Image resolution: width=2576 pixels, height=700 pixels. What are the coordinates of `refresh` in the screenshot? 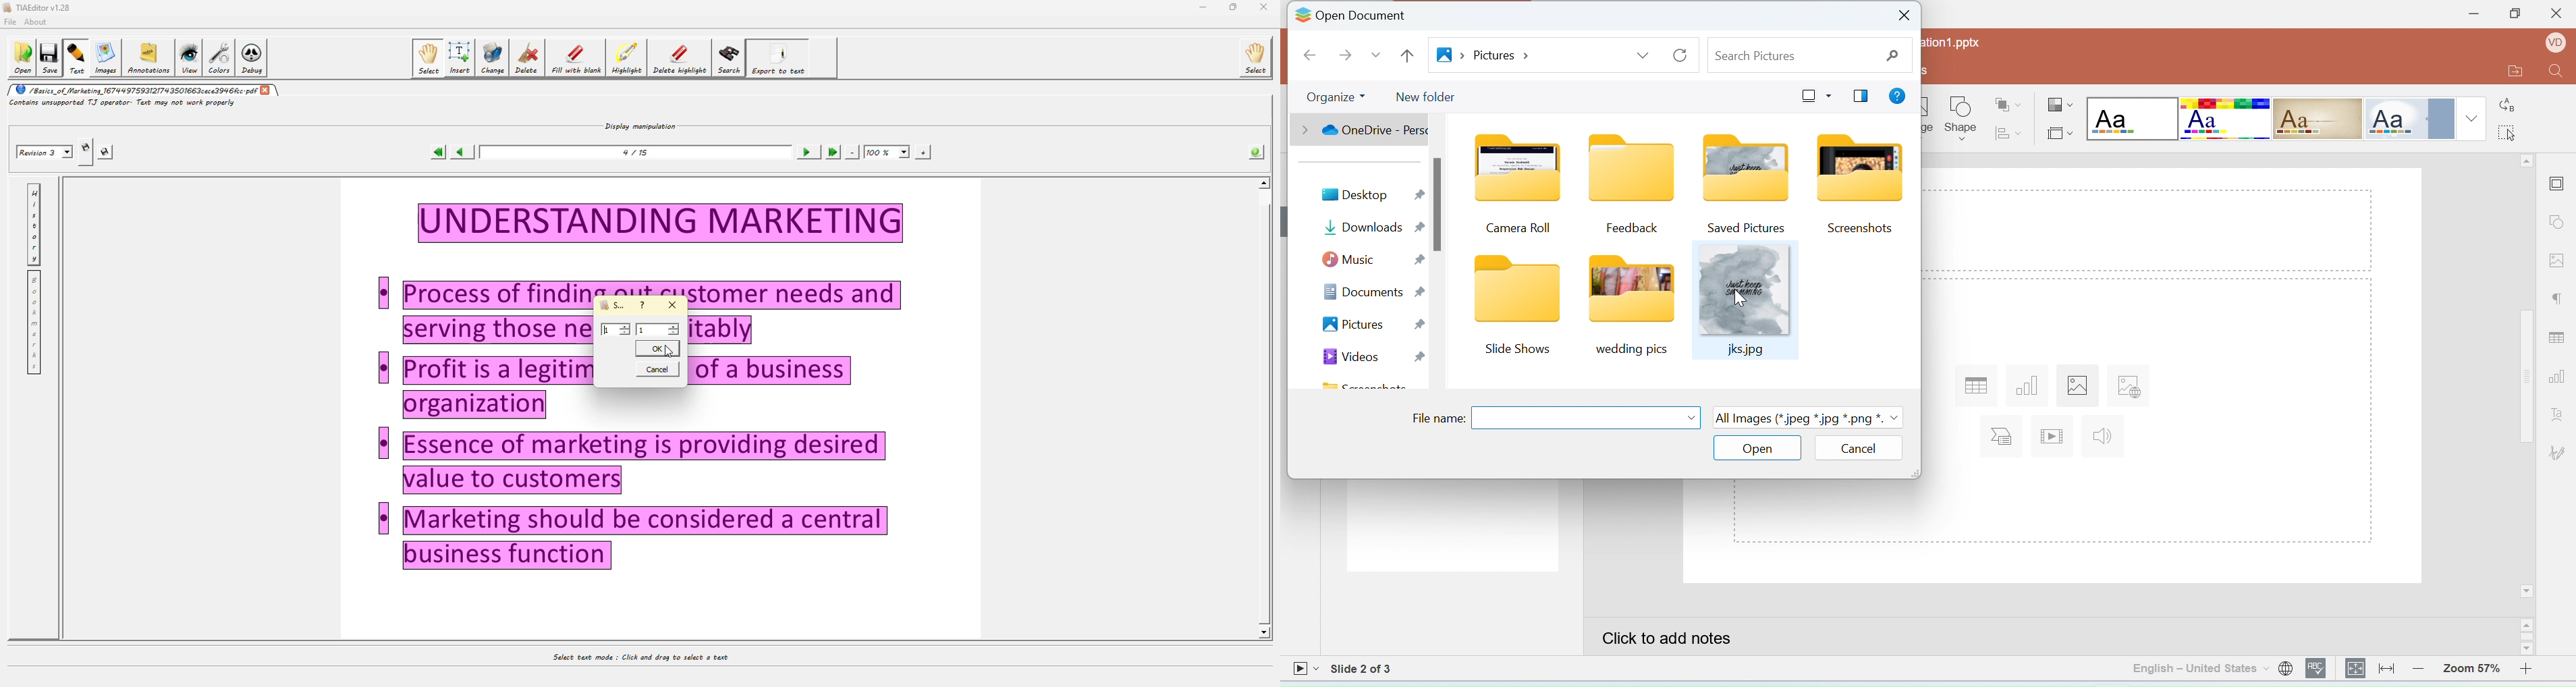 It's located at (1680, 56).